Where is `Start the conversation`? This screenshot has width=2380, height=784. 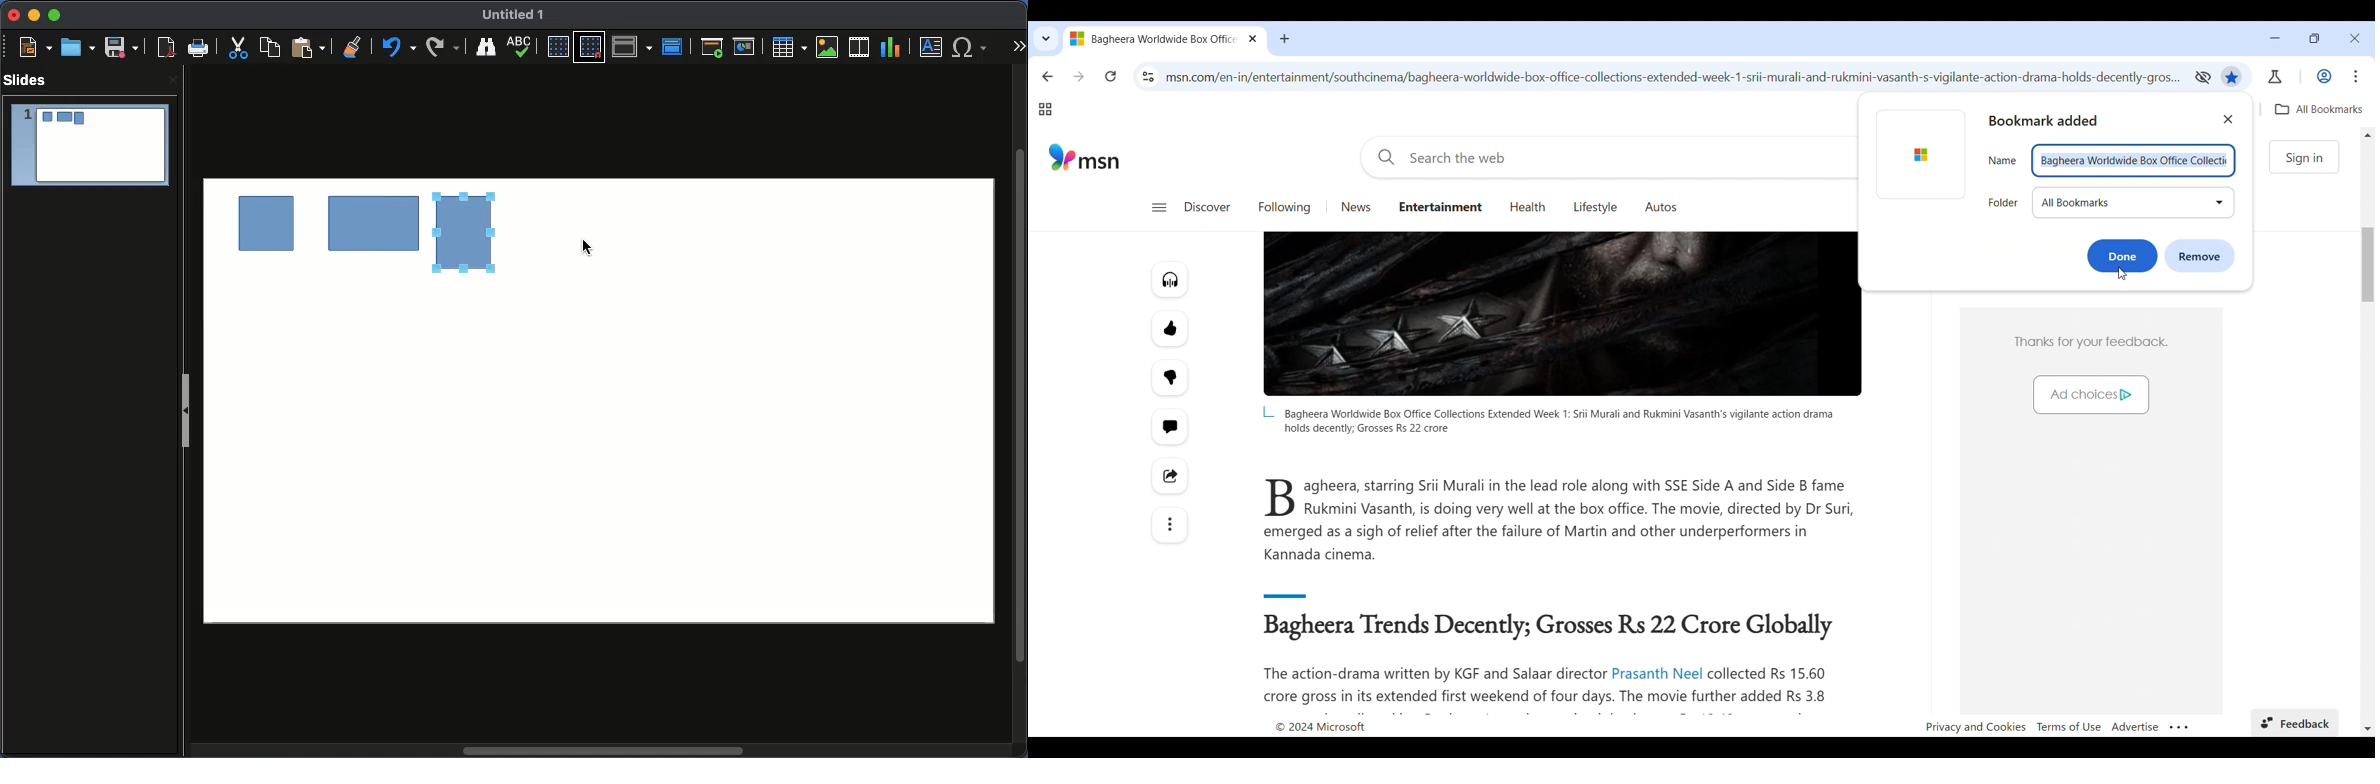 Start the conversation is located at coordinates (1168, 427).